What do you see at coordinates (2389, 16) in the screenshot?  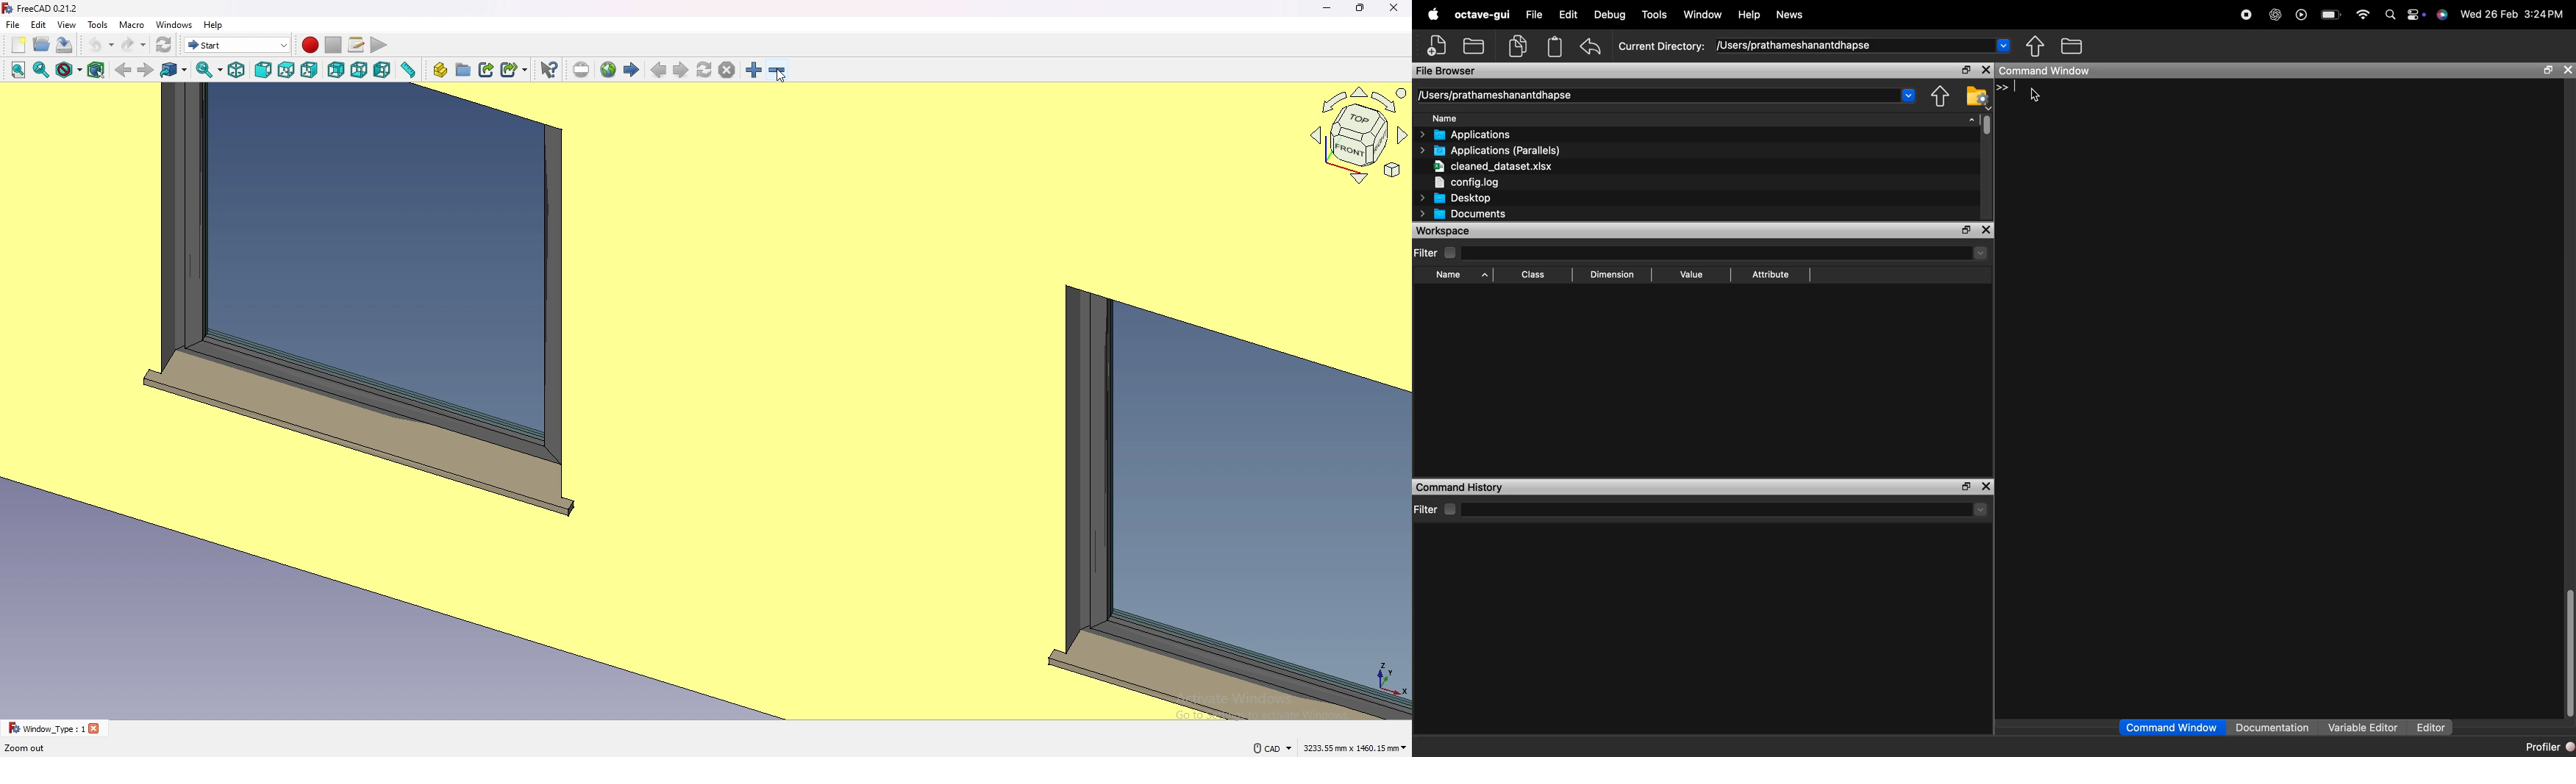 I see `search` at bounding box center [2389, 16].